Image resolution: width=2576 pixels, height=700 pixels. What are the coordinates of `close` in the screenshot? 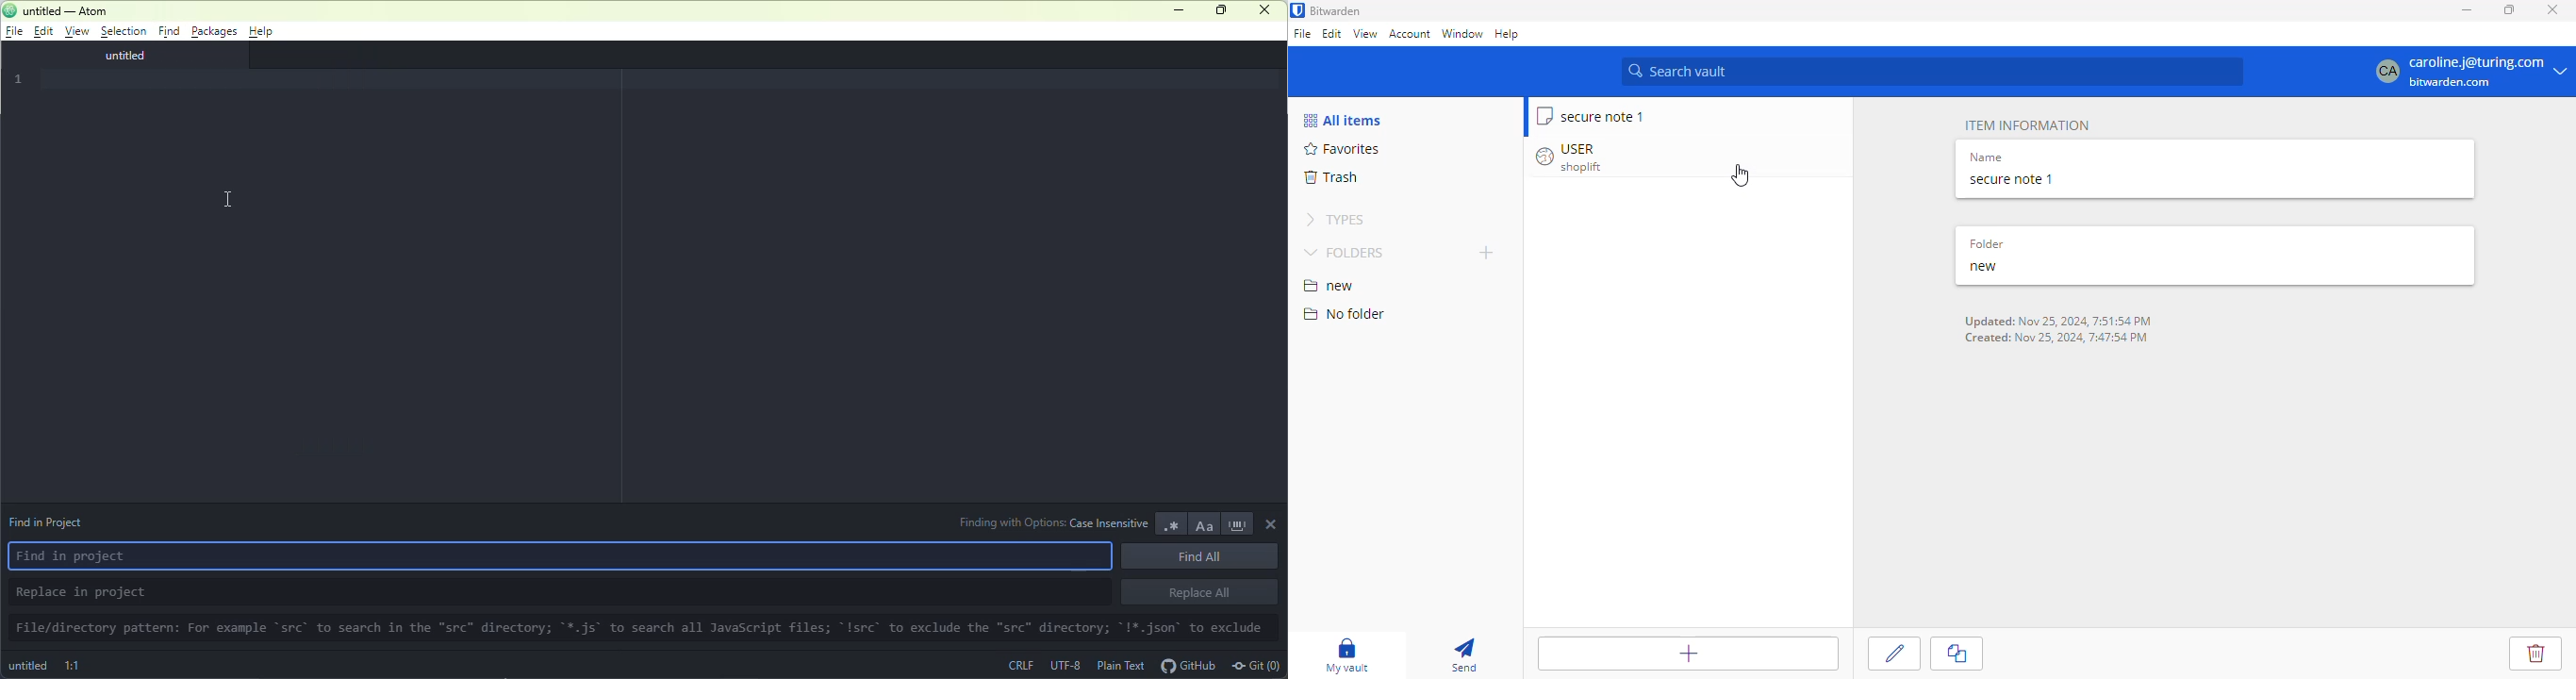 It's located at (1263, 10).